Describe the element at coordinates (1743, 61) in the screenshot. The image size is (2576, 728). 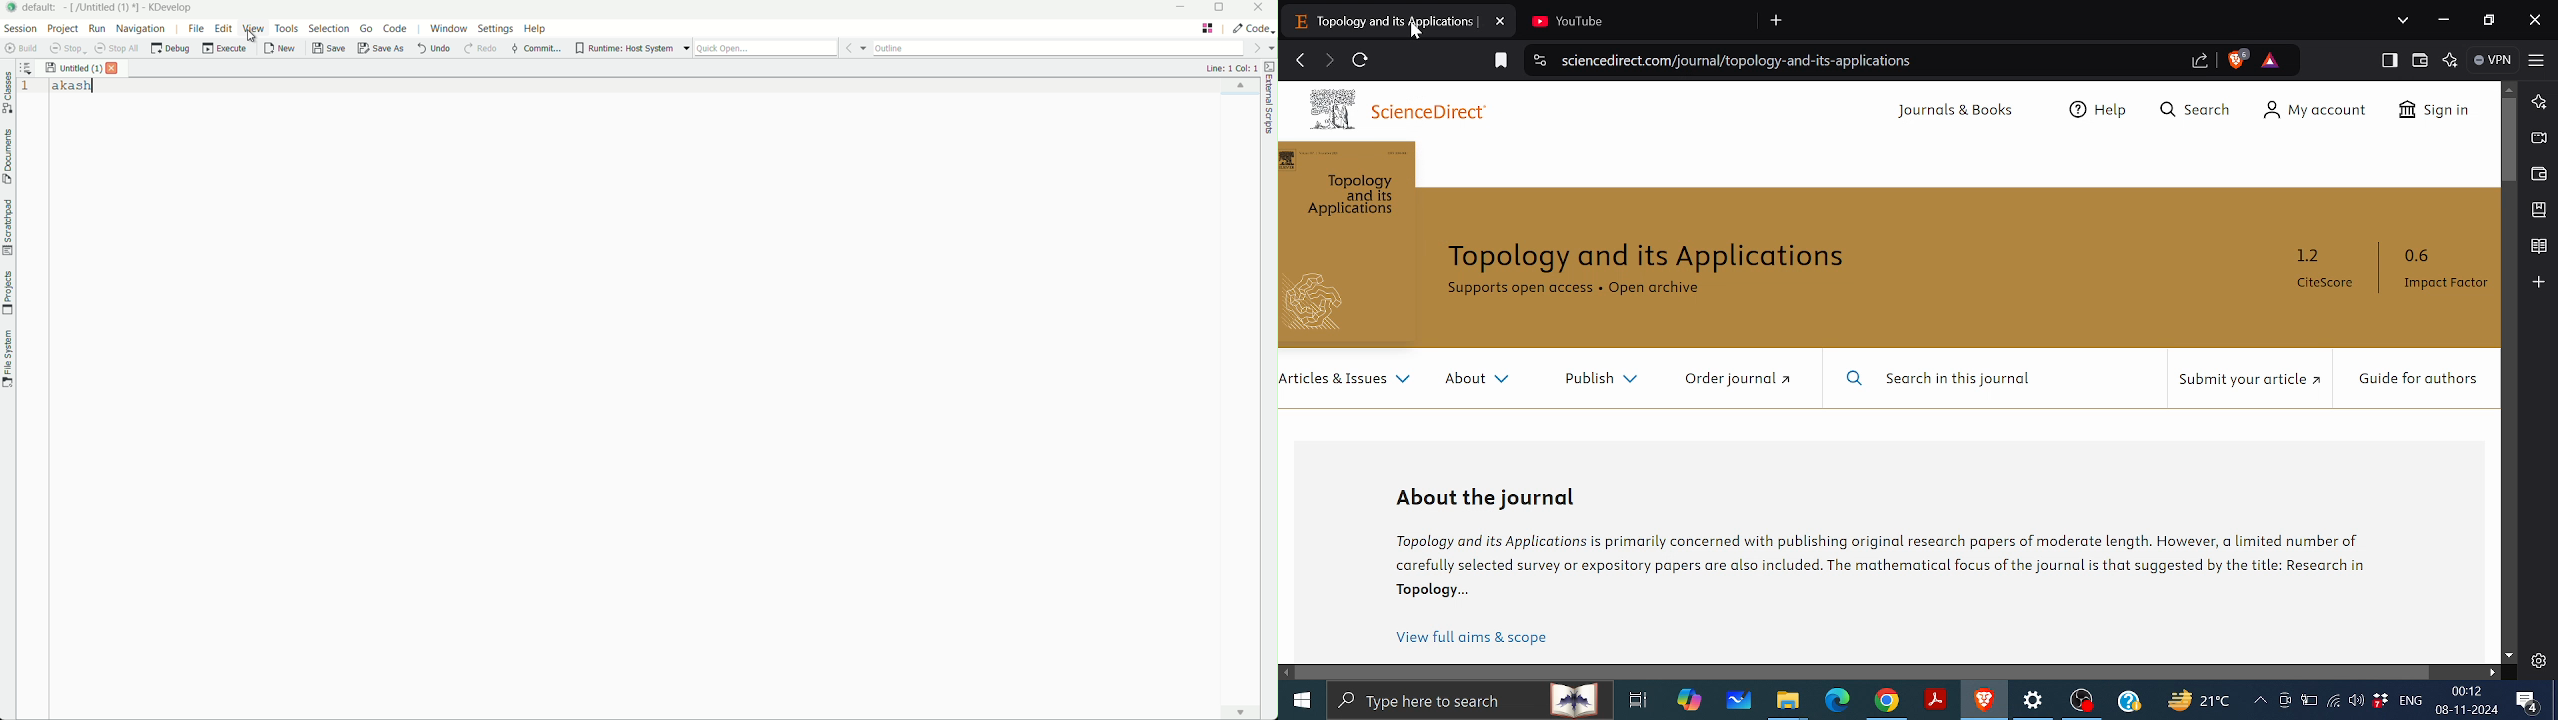
I see `Web address of the current page` at that location.